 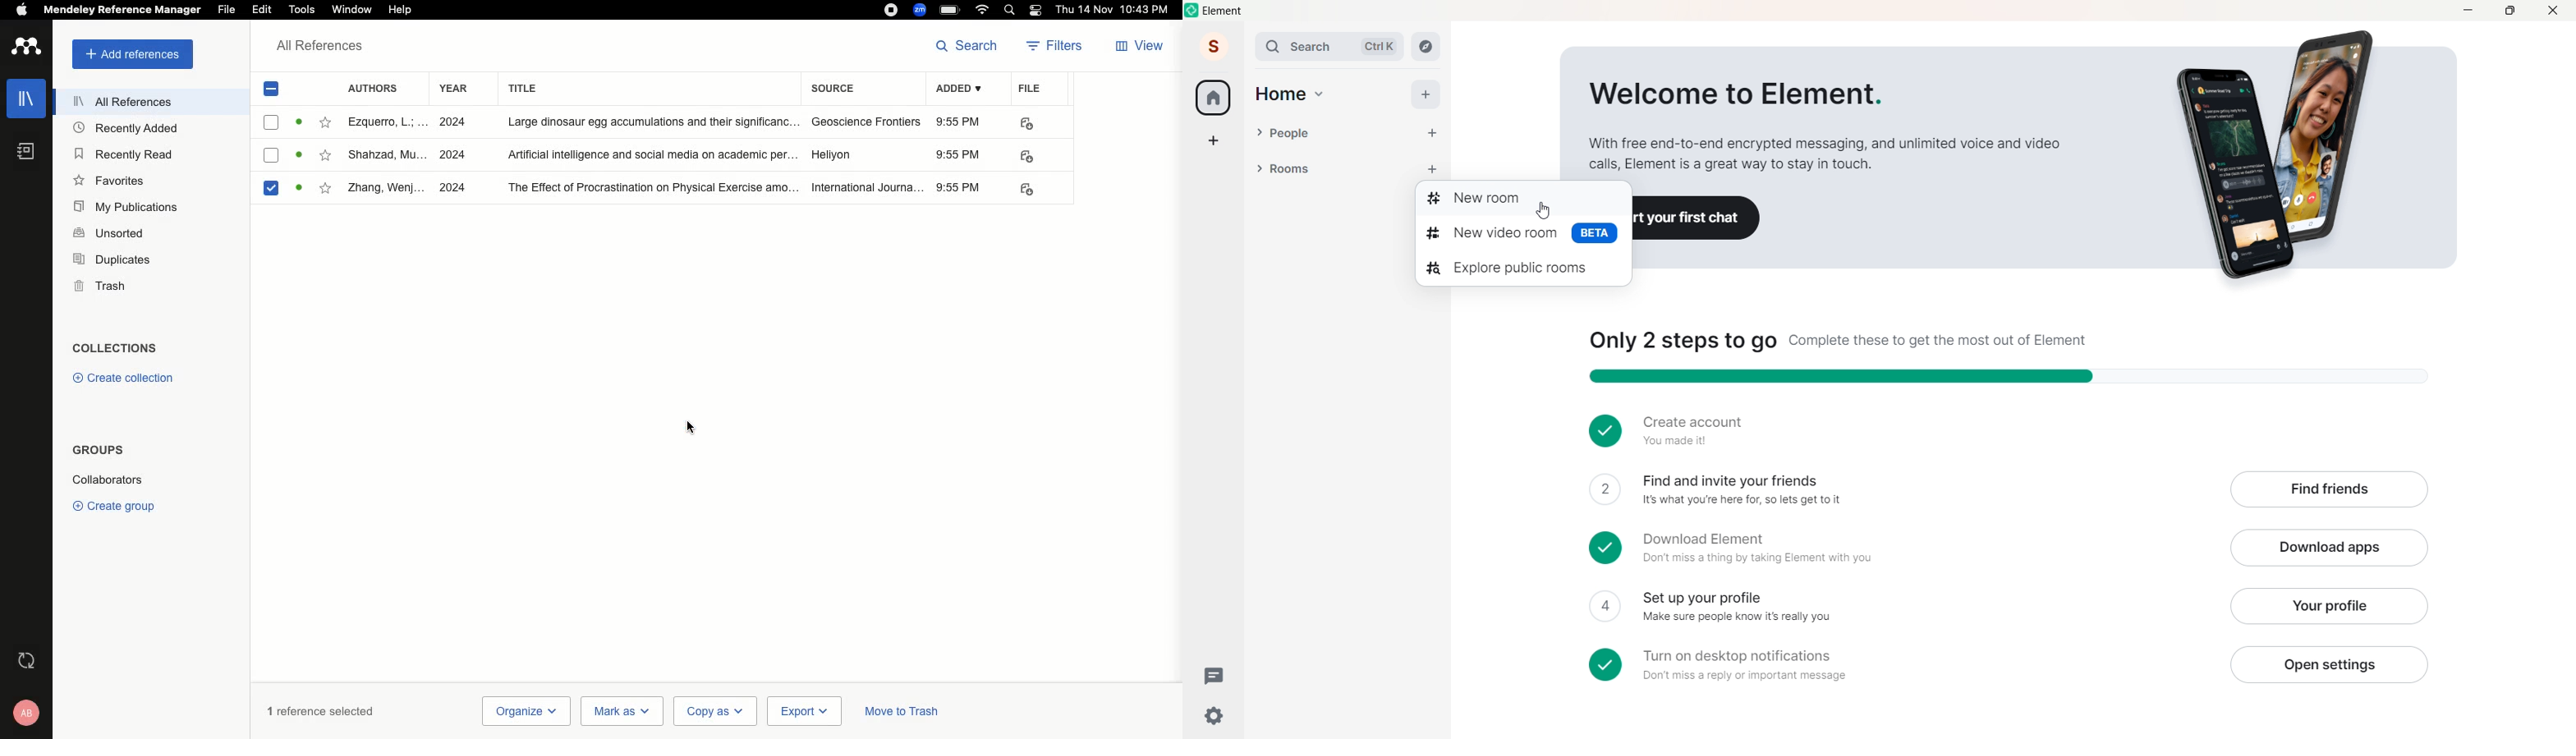 I want to click on people Drop down, so click(x=1259, y=132).